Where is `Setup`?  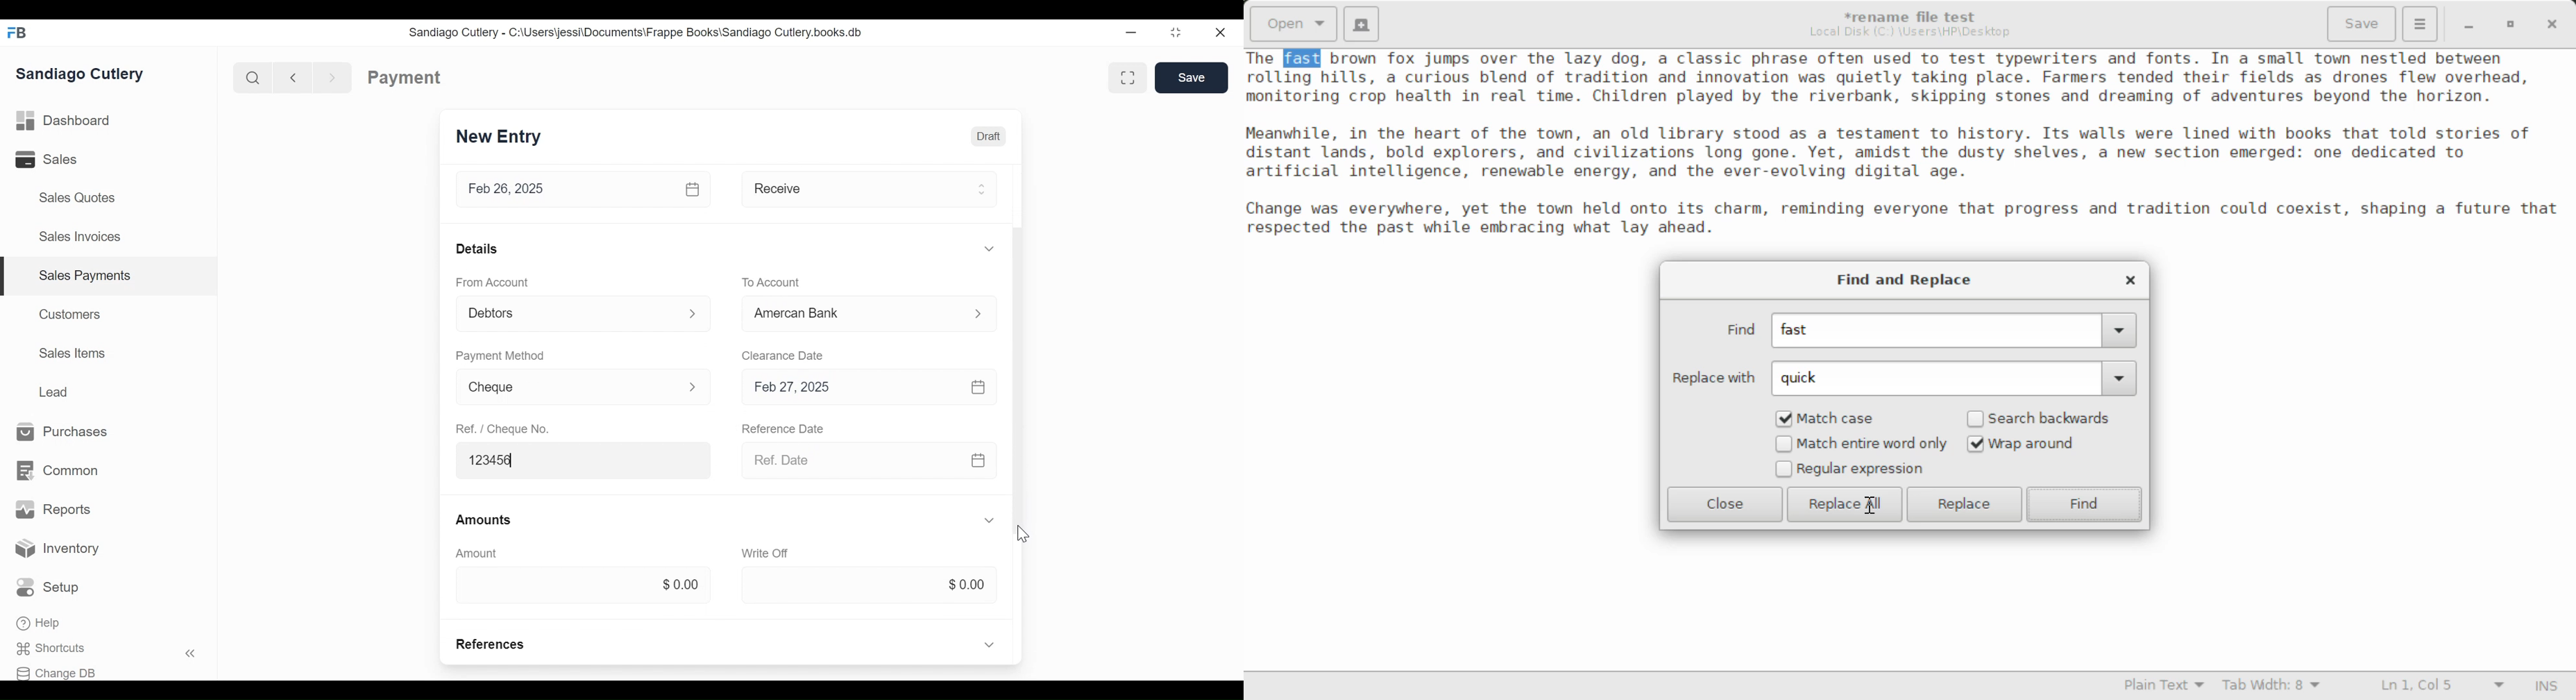 Setup is located at coordinates (51, 588).